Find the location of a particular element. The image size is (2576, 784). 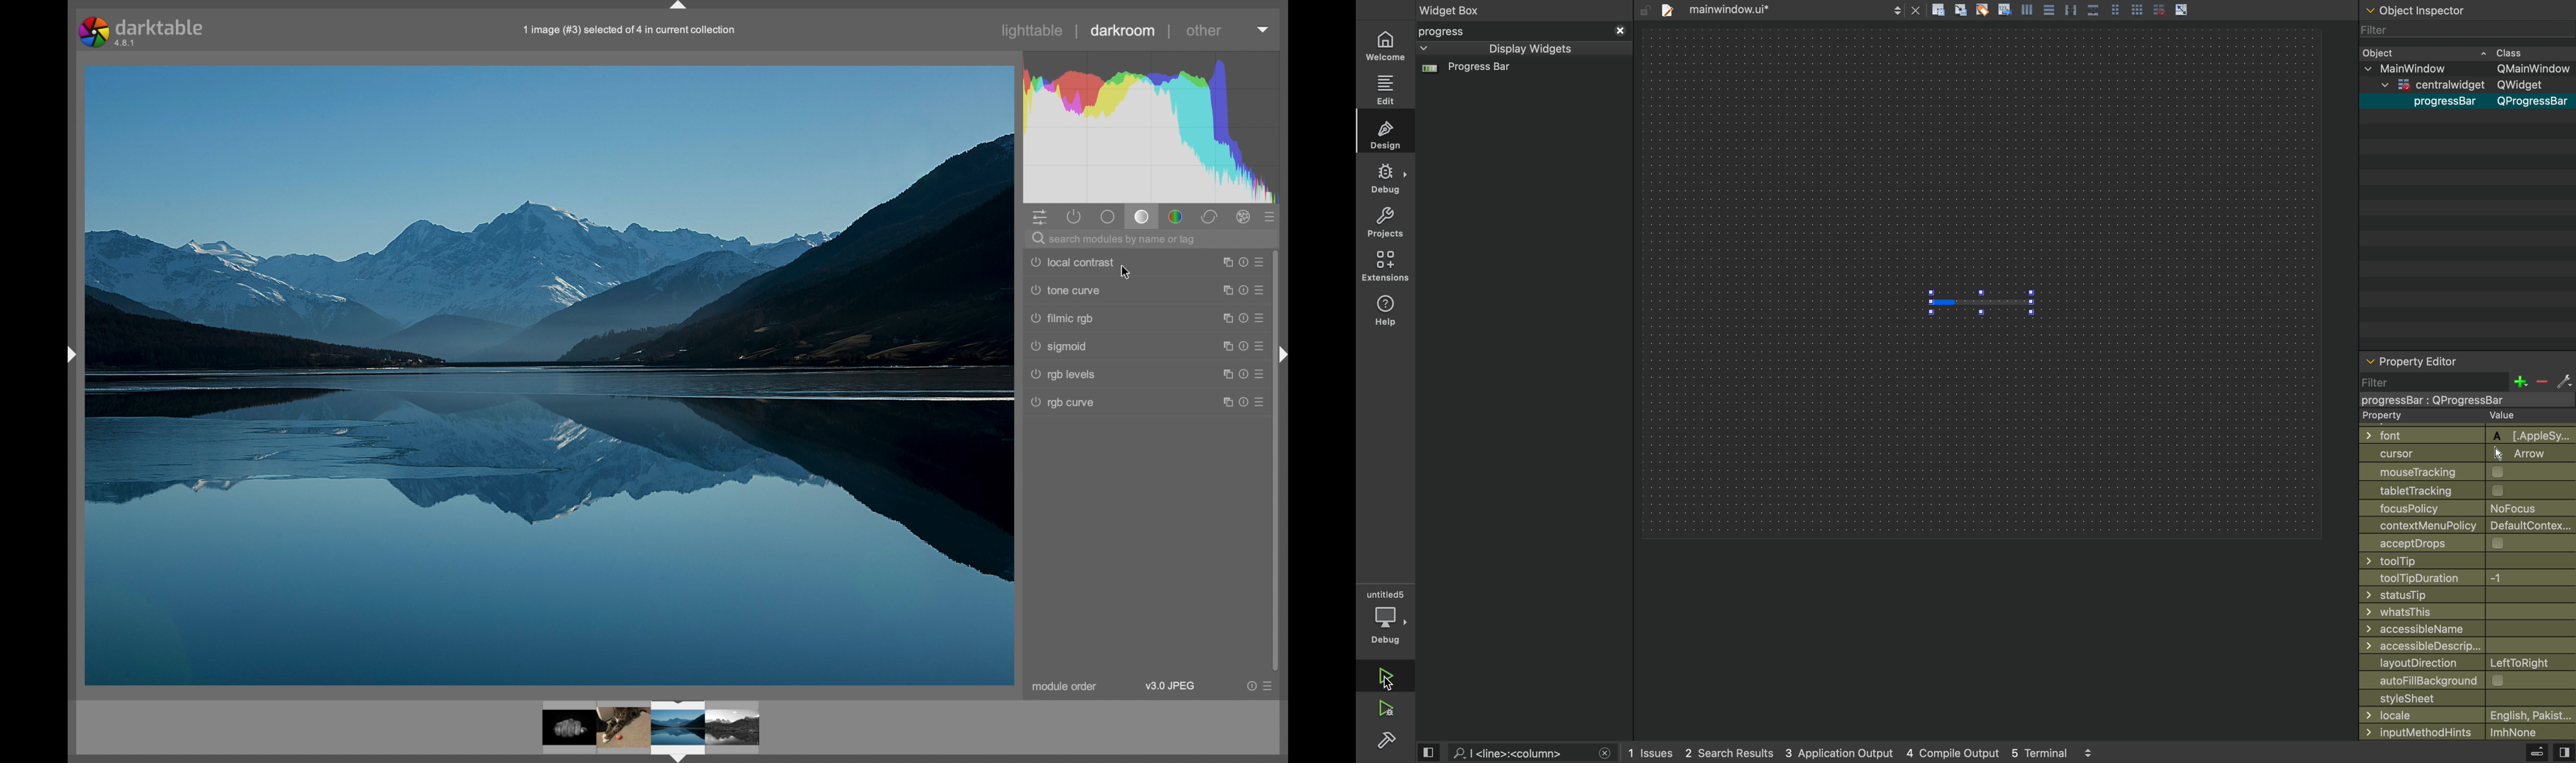

more options is located at coordinates (1243, 319).